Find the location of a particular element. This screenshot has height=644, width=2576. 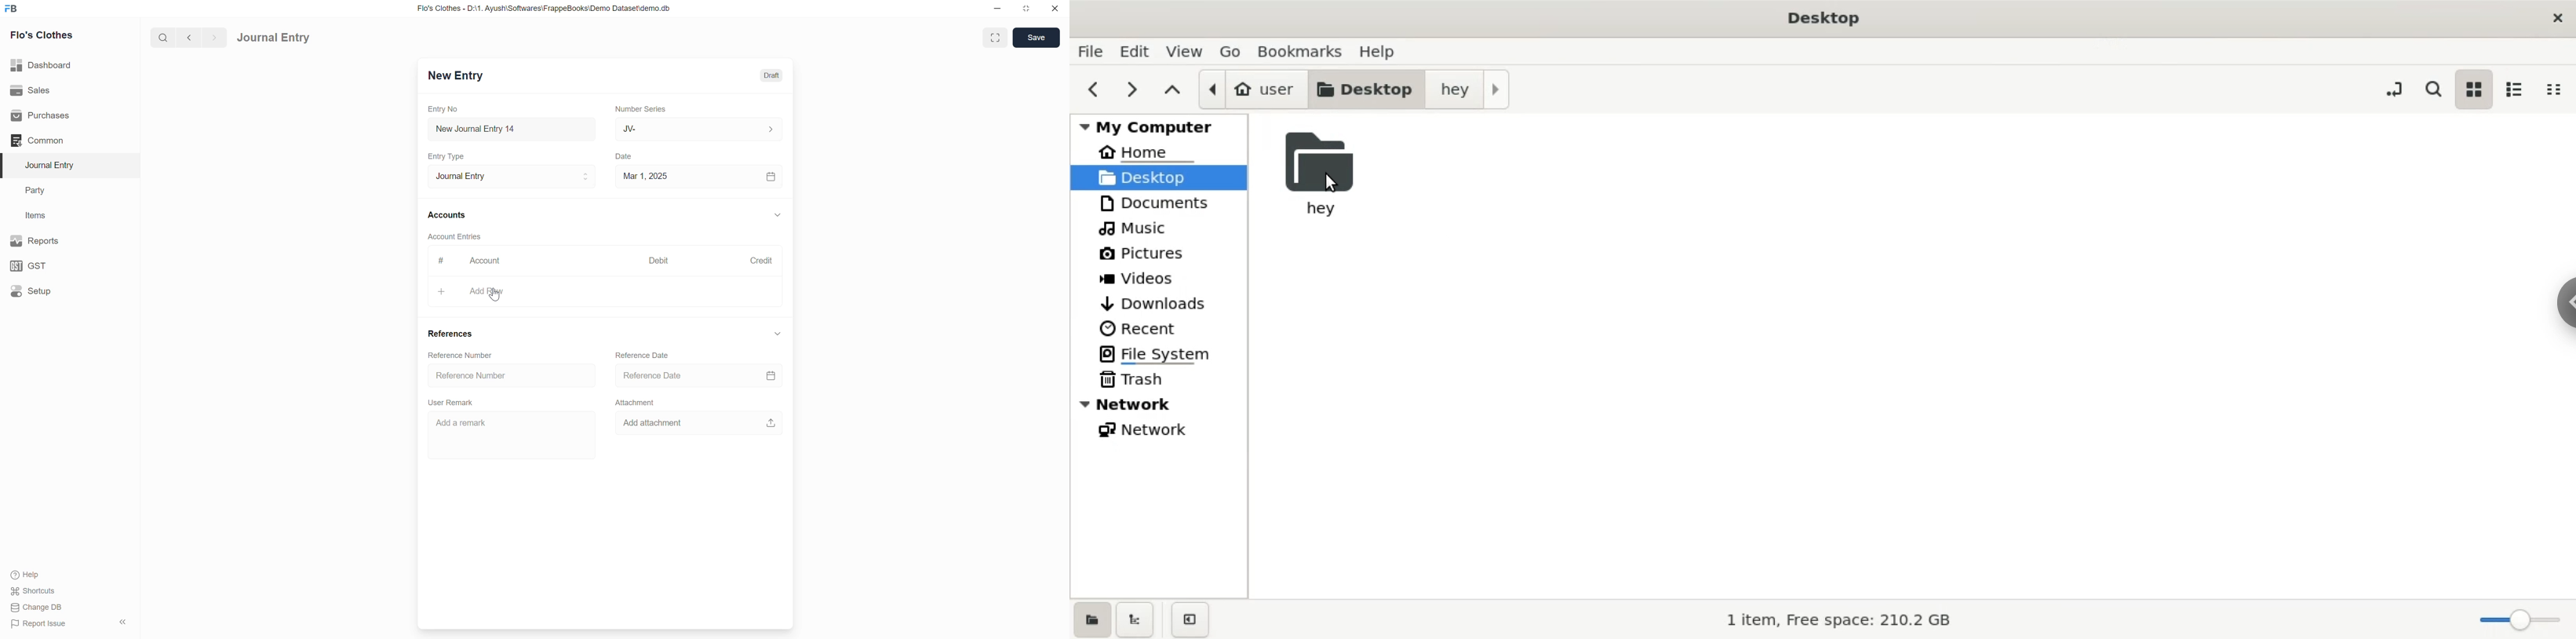

Account Entries is located at coordinates (455, 235).